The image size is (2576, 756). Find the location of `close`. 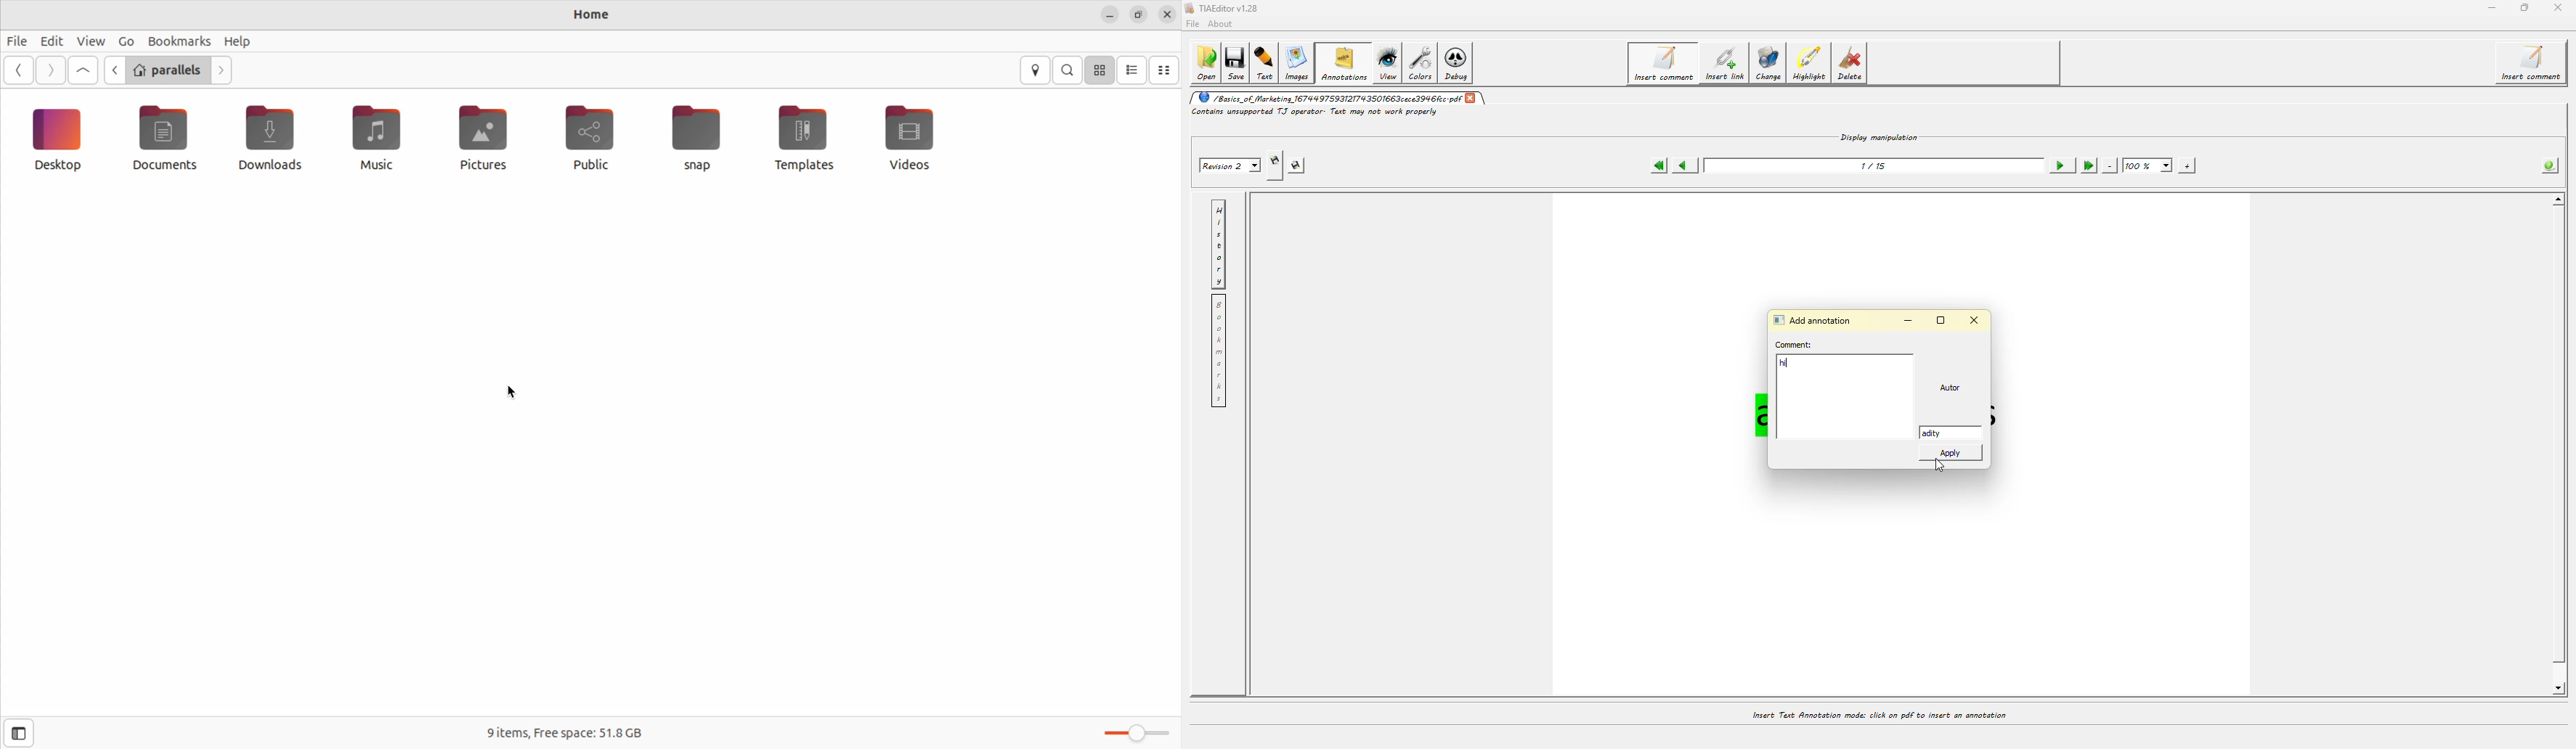

close is located at coordinates (1165, 14).